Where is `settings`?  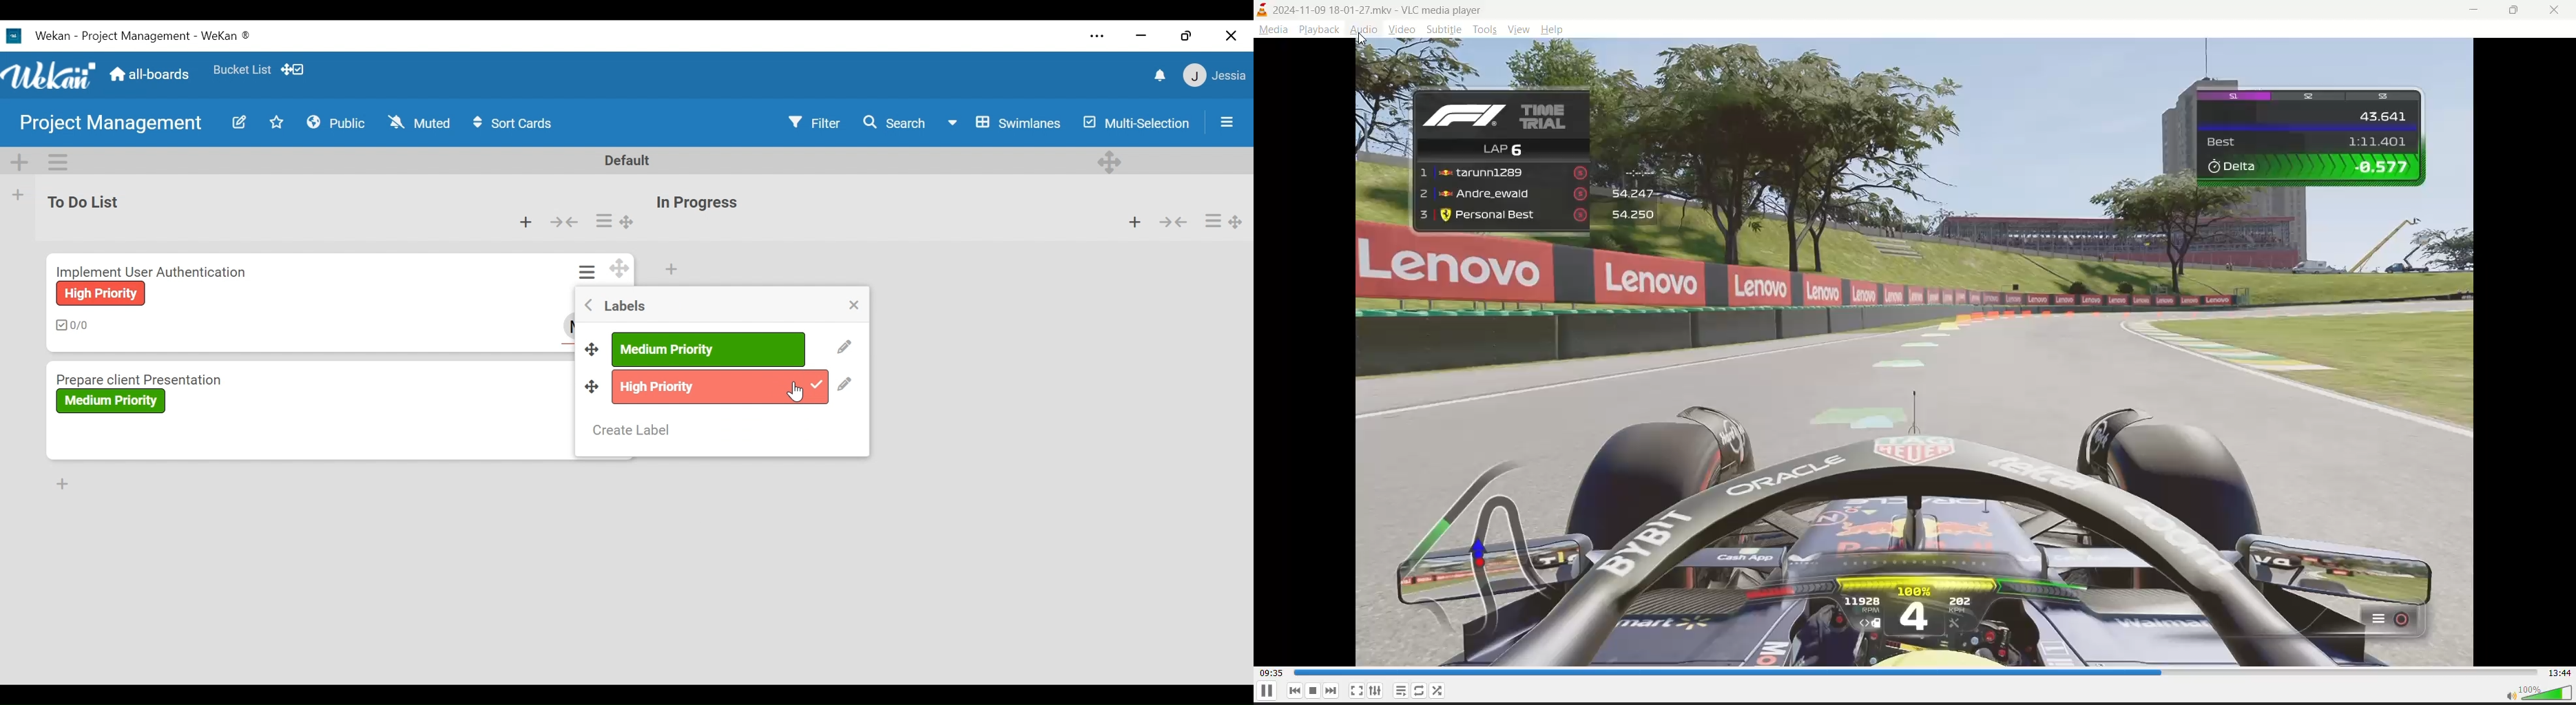
settings is located at coordinates (1376, 690).